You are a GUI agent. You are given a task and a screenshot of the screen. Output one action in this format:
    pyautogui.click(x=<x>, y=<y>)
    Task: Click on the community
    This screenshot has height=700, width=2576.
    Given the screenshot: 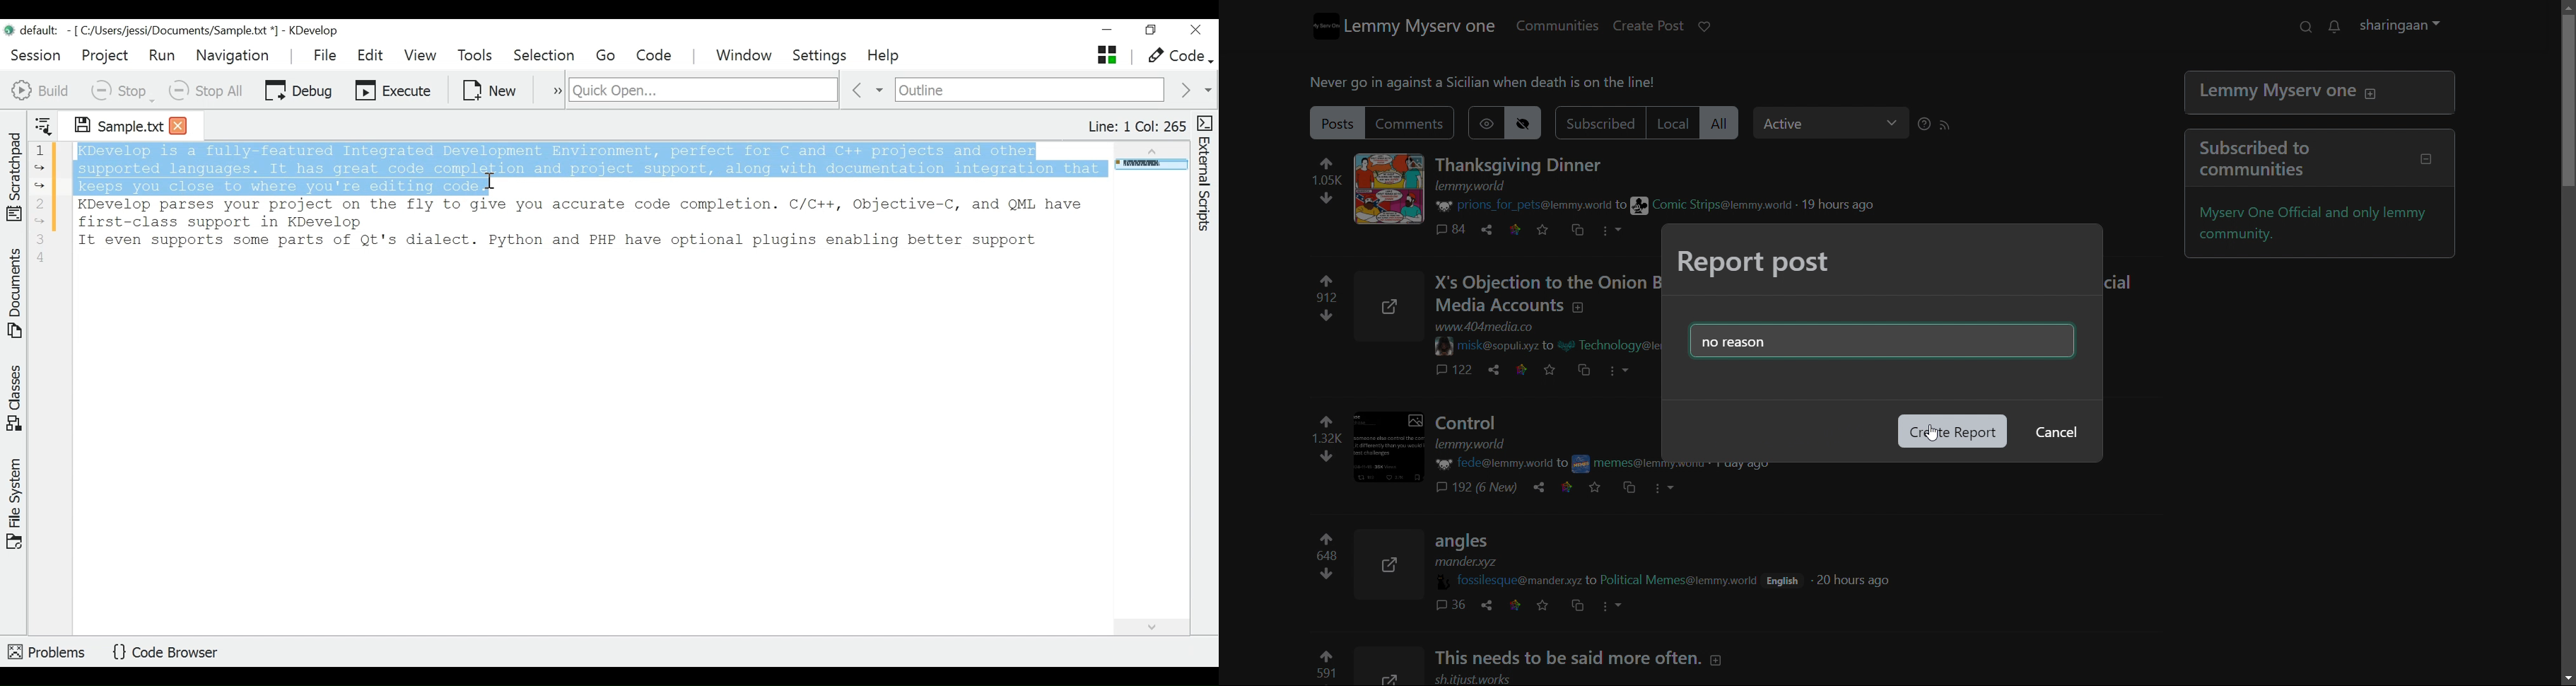 What is the action you would take?
    pyautogui.click(x=1619, y=463)
    